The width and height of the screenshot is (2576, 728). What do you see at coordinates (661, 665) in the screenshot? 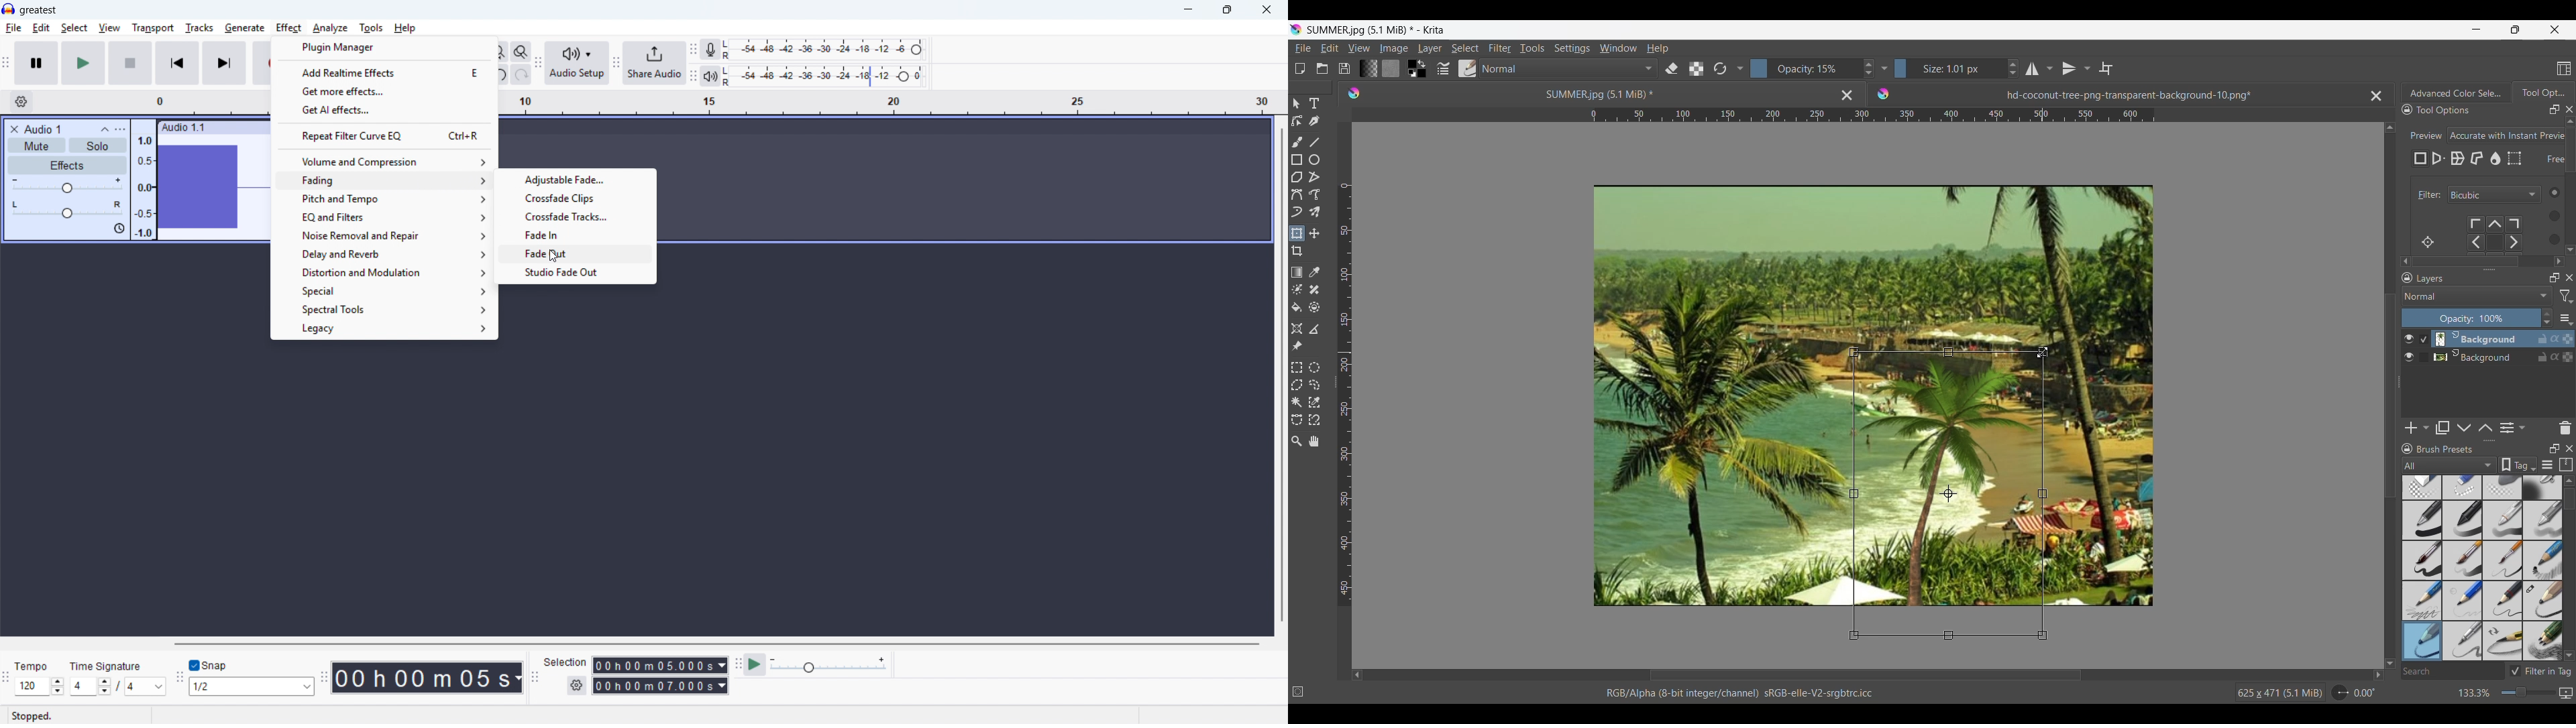
I see `Selection start time ` at bounding box center [661, 665].